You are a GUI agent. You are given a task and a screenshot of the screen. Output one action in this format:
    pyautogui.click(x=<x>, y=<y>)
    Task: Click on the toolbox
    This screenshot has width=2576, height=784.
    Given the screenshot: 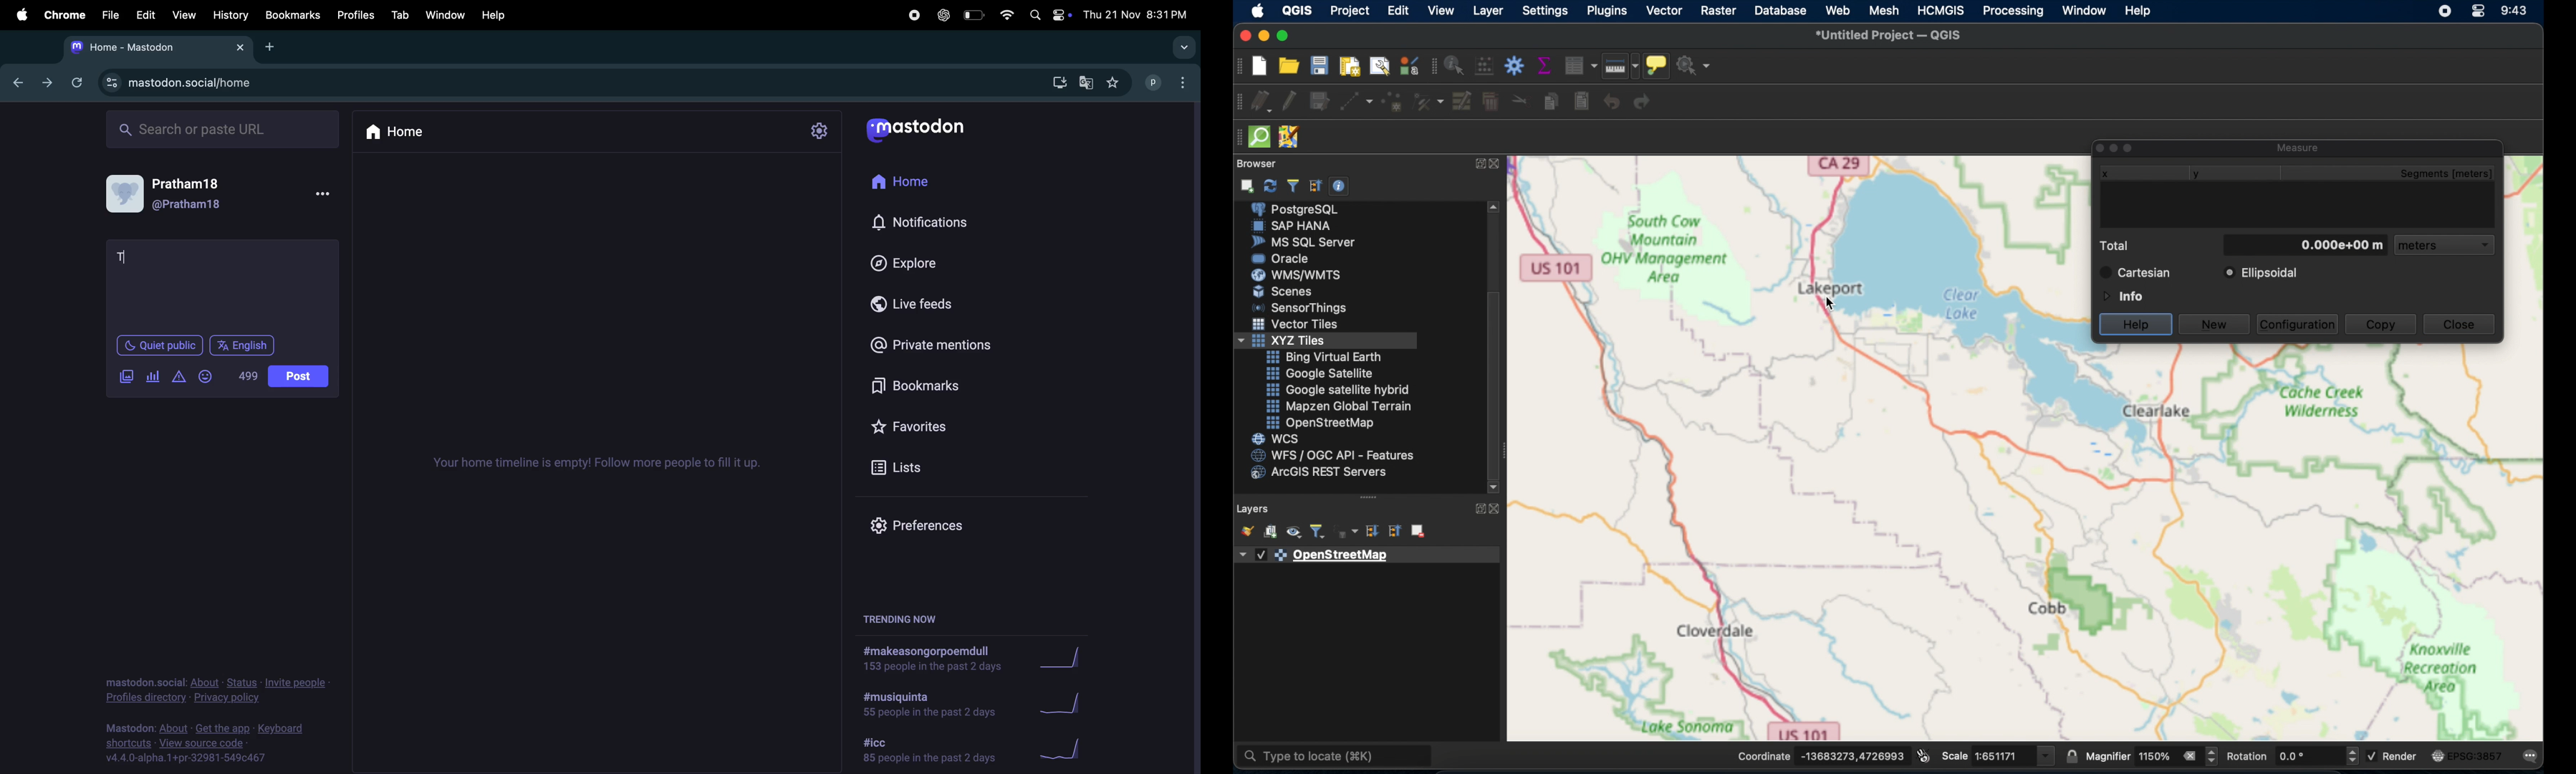 What is the action you would take?
    pyautogui.click(x=1514, y=65)
    